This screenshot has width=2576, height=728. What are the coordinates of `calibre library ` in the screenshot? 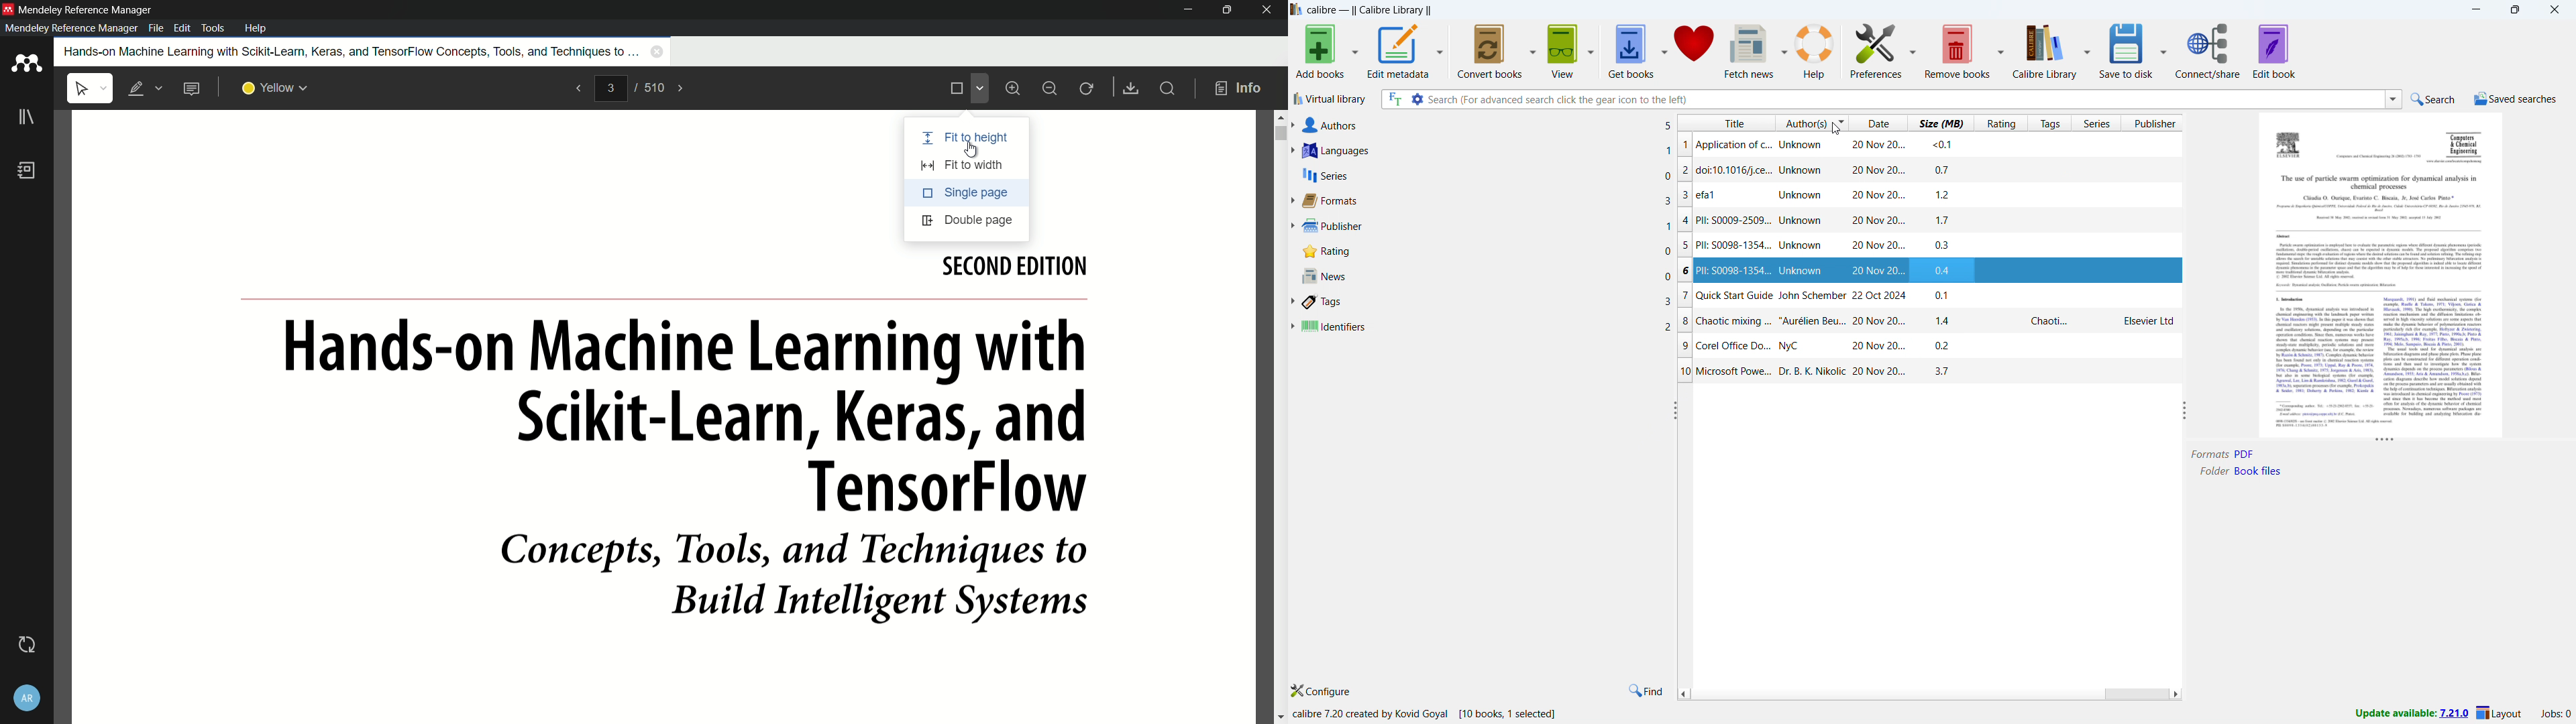 It's located at (2045, 50).